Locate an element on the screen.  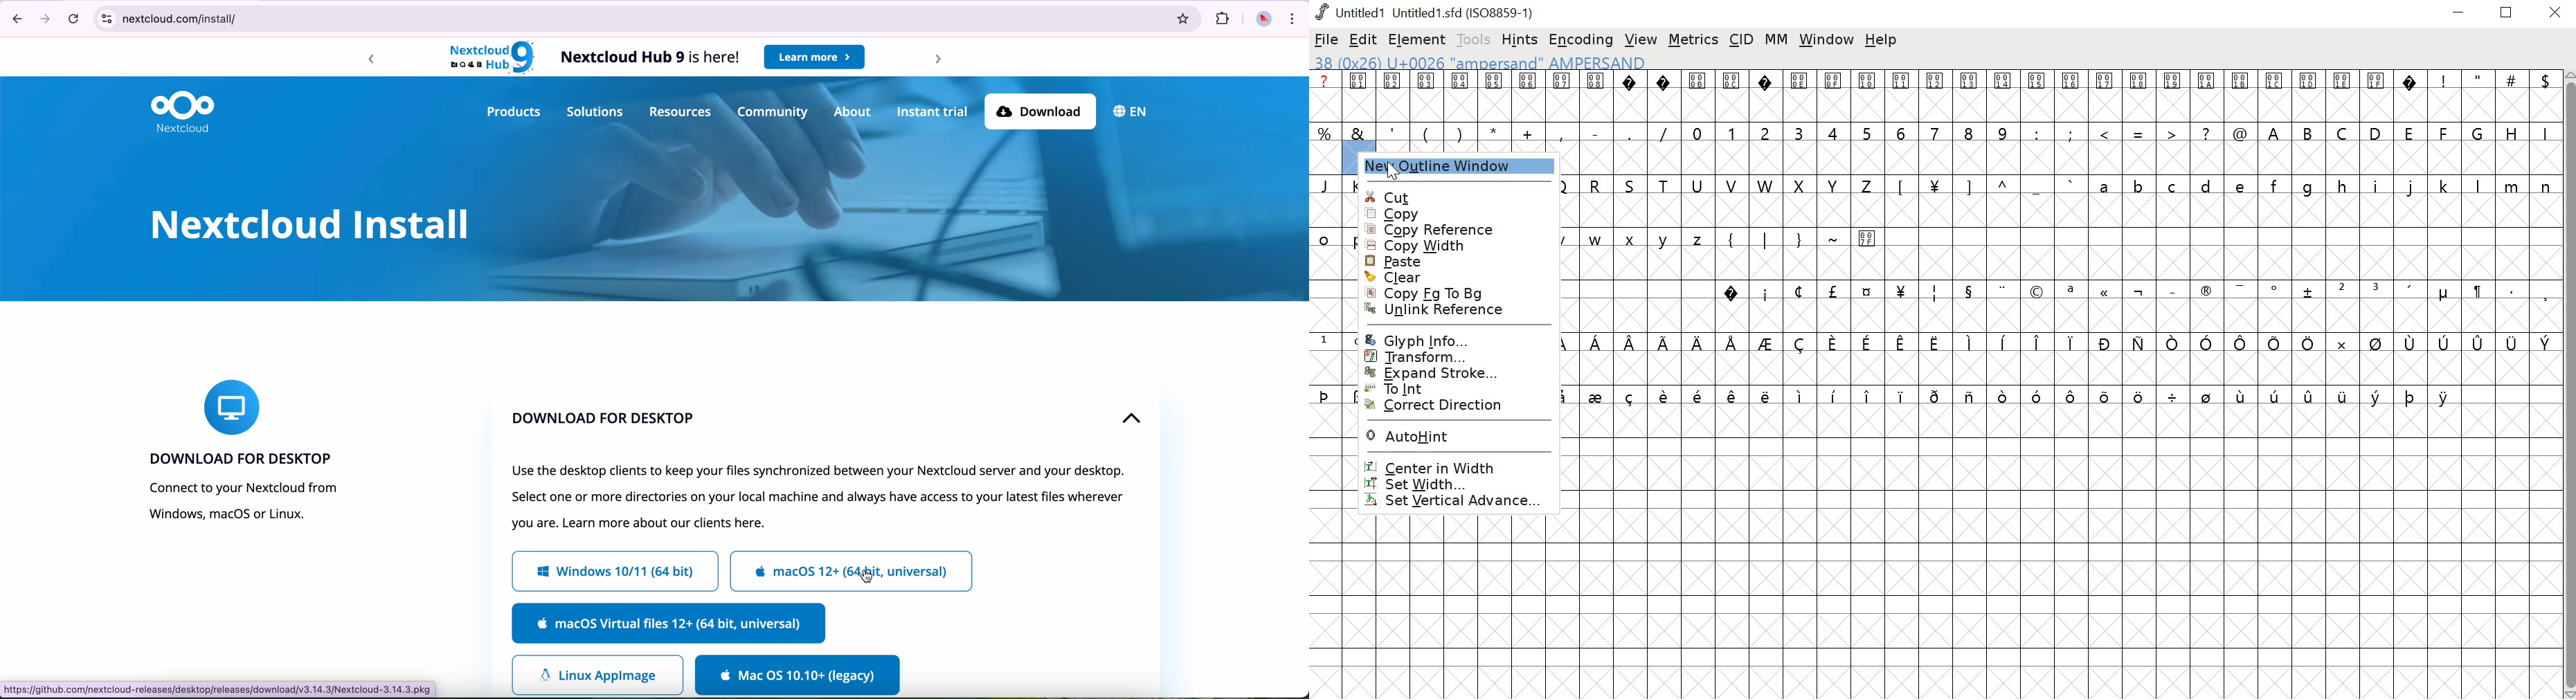
A is located at coordinates (2275, 131).